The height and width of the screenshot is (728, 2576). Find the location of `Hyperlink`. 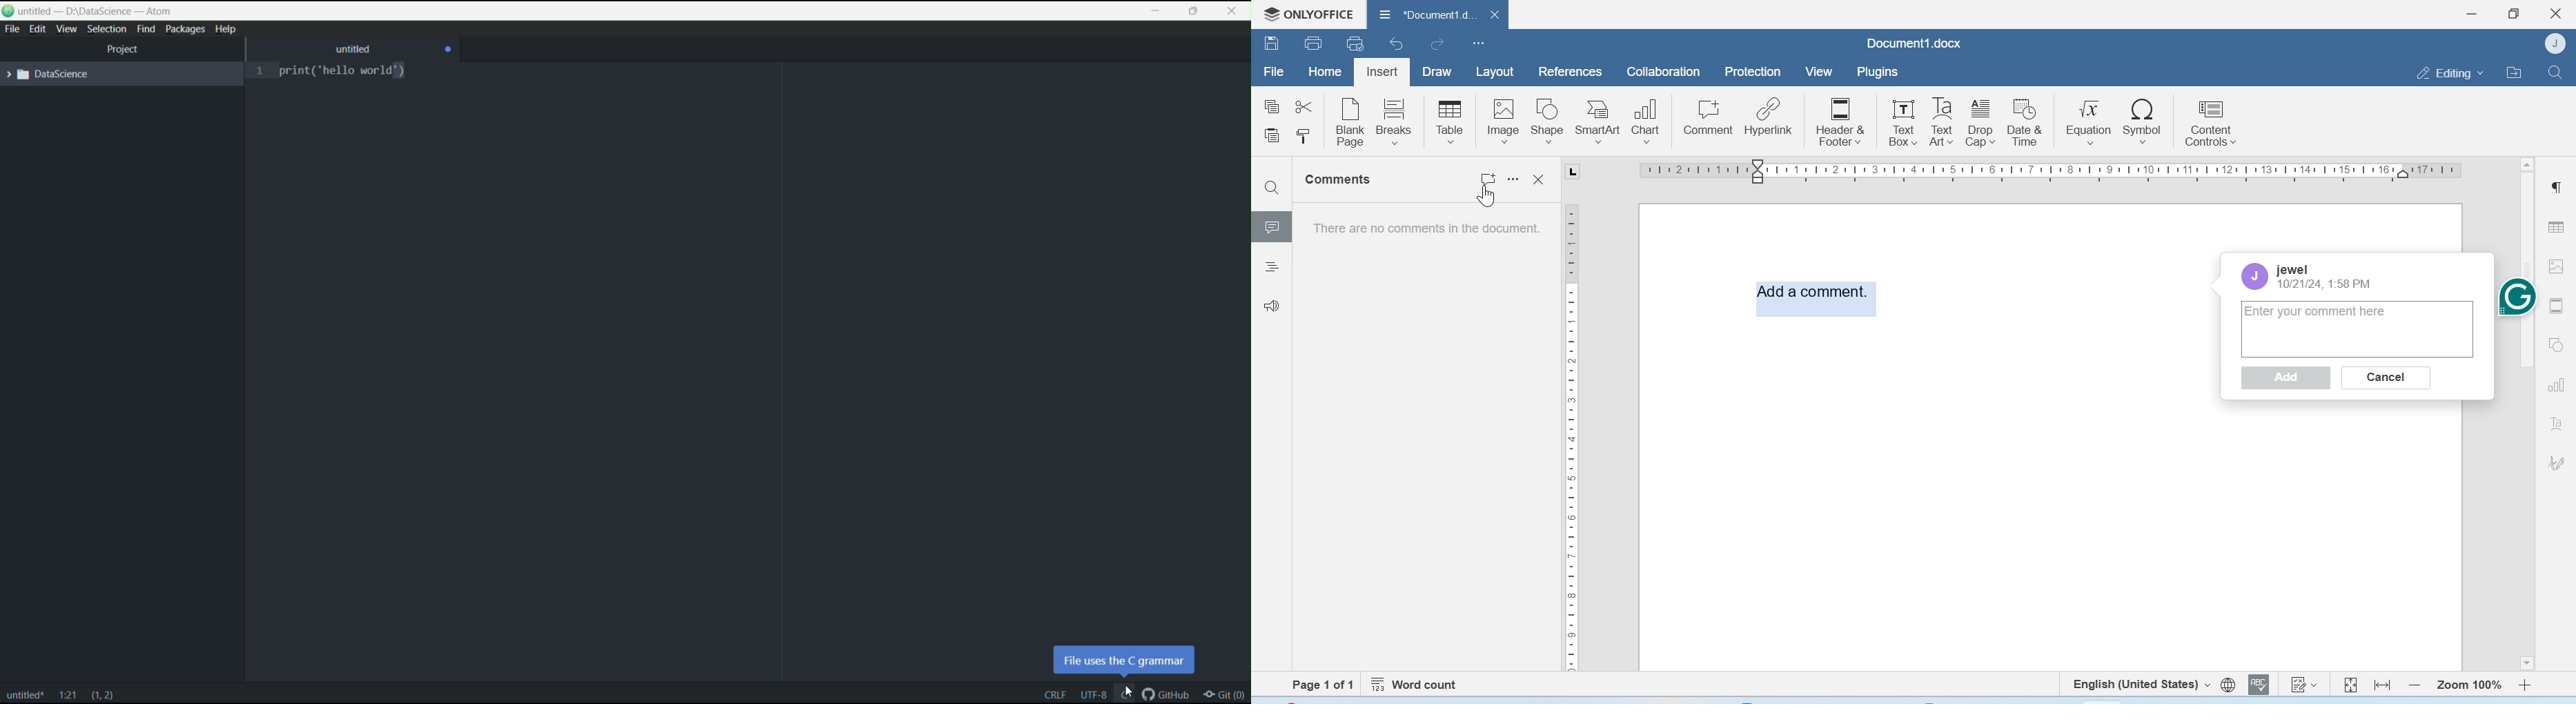

Hyperlink is located at coordinates (1768, 117).